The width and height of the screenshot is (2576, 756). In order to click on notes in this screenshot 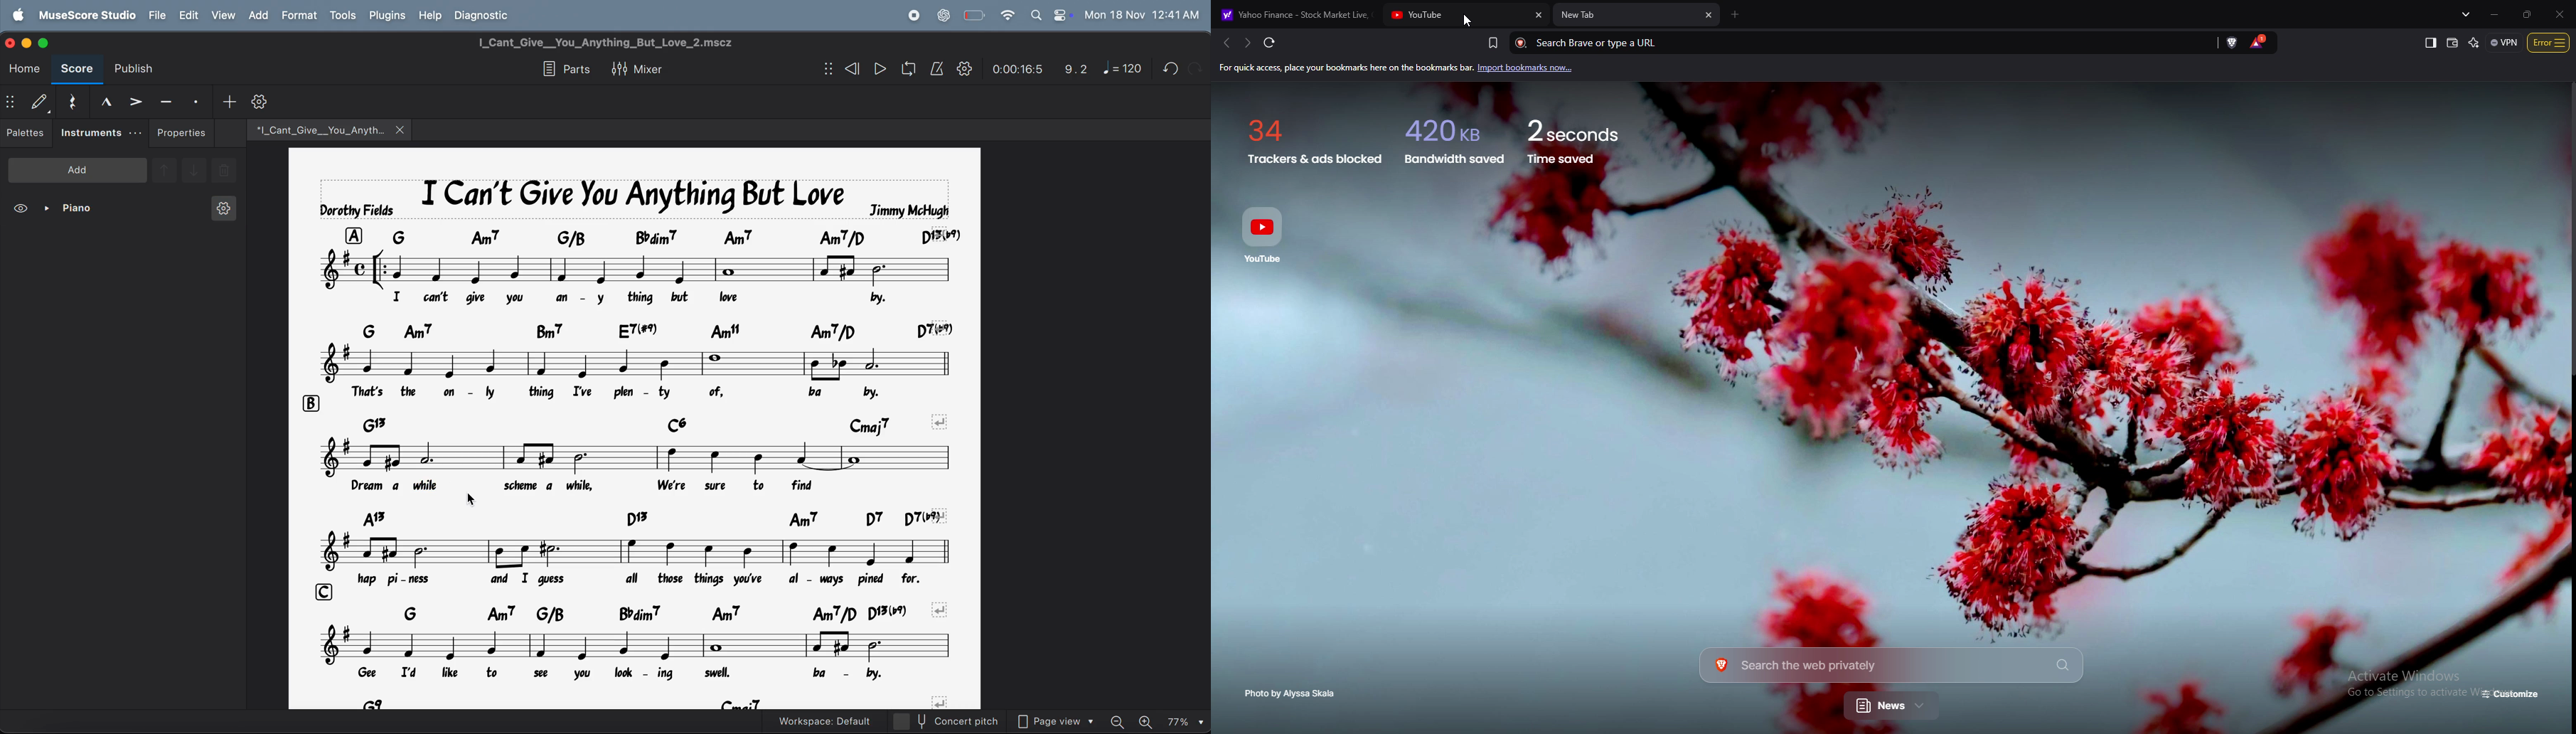, I will do `click(623, 362)`.